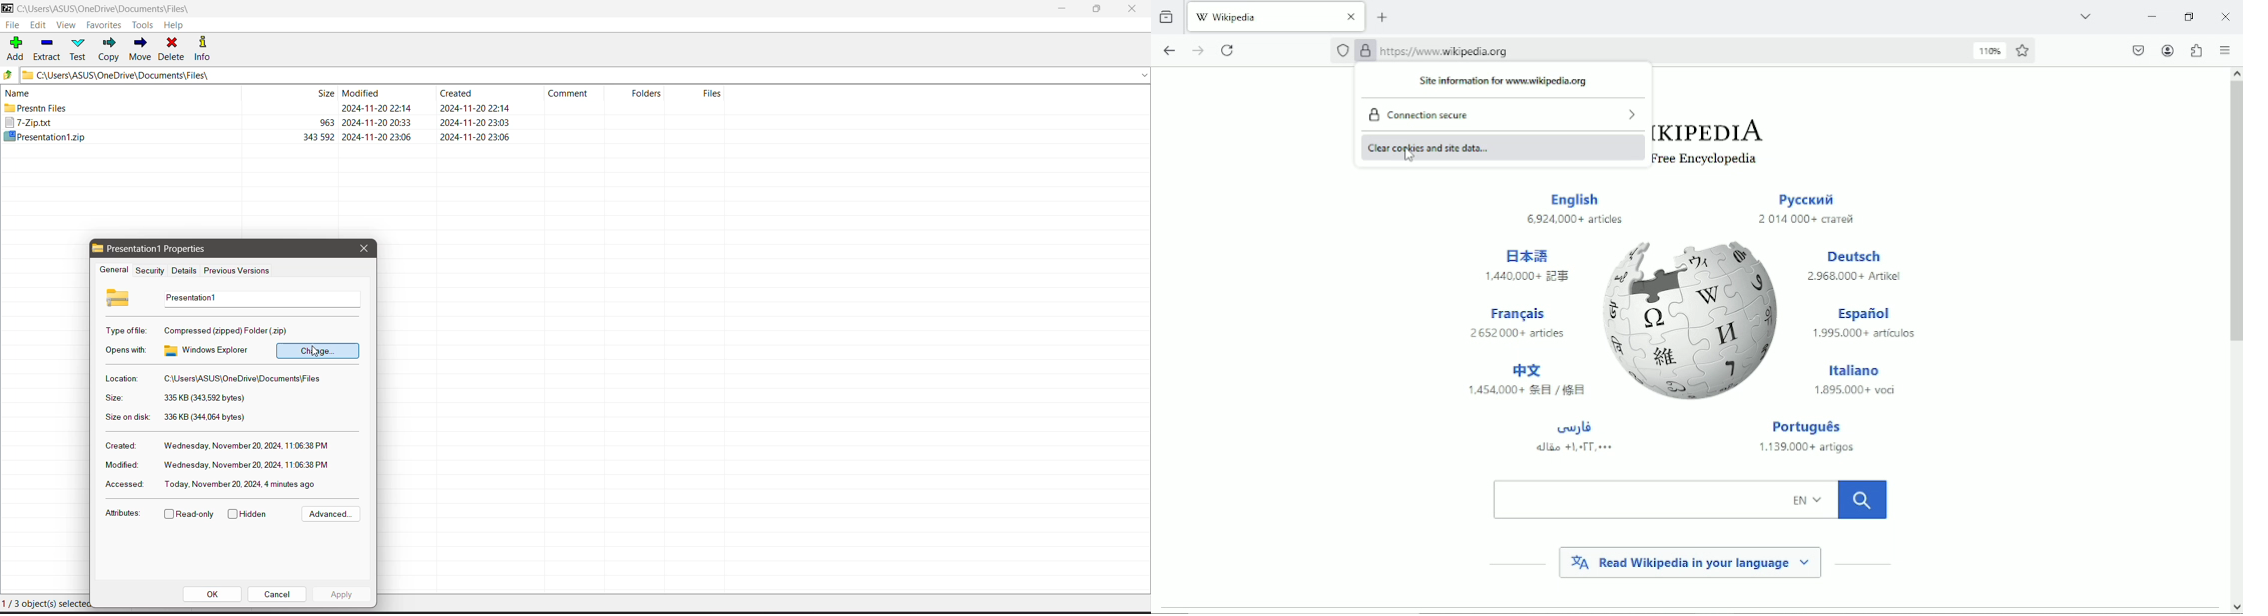 Image resolution: width=2268 pixels, height=616 pixels. I want to click on Pycexmit2014 000+ articles, so click(1806, 210).